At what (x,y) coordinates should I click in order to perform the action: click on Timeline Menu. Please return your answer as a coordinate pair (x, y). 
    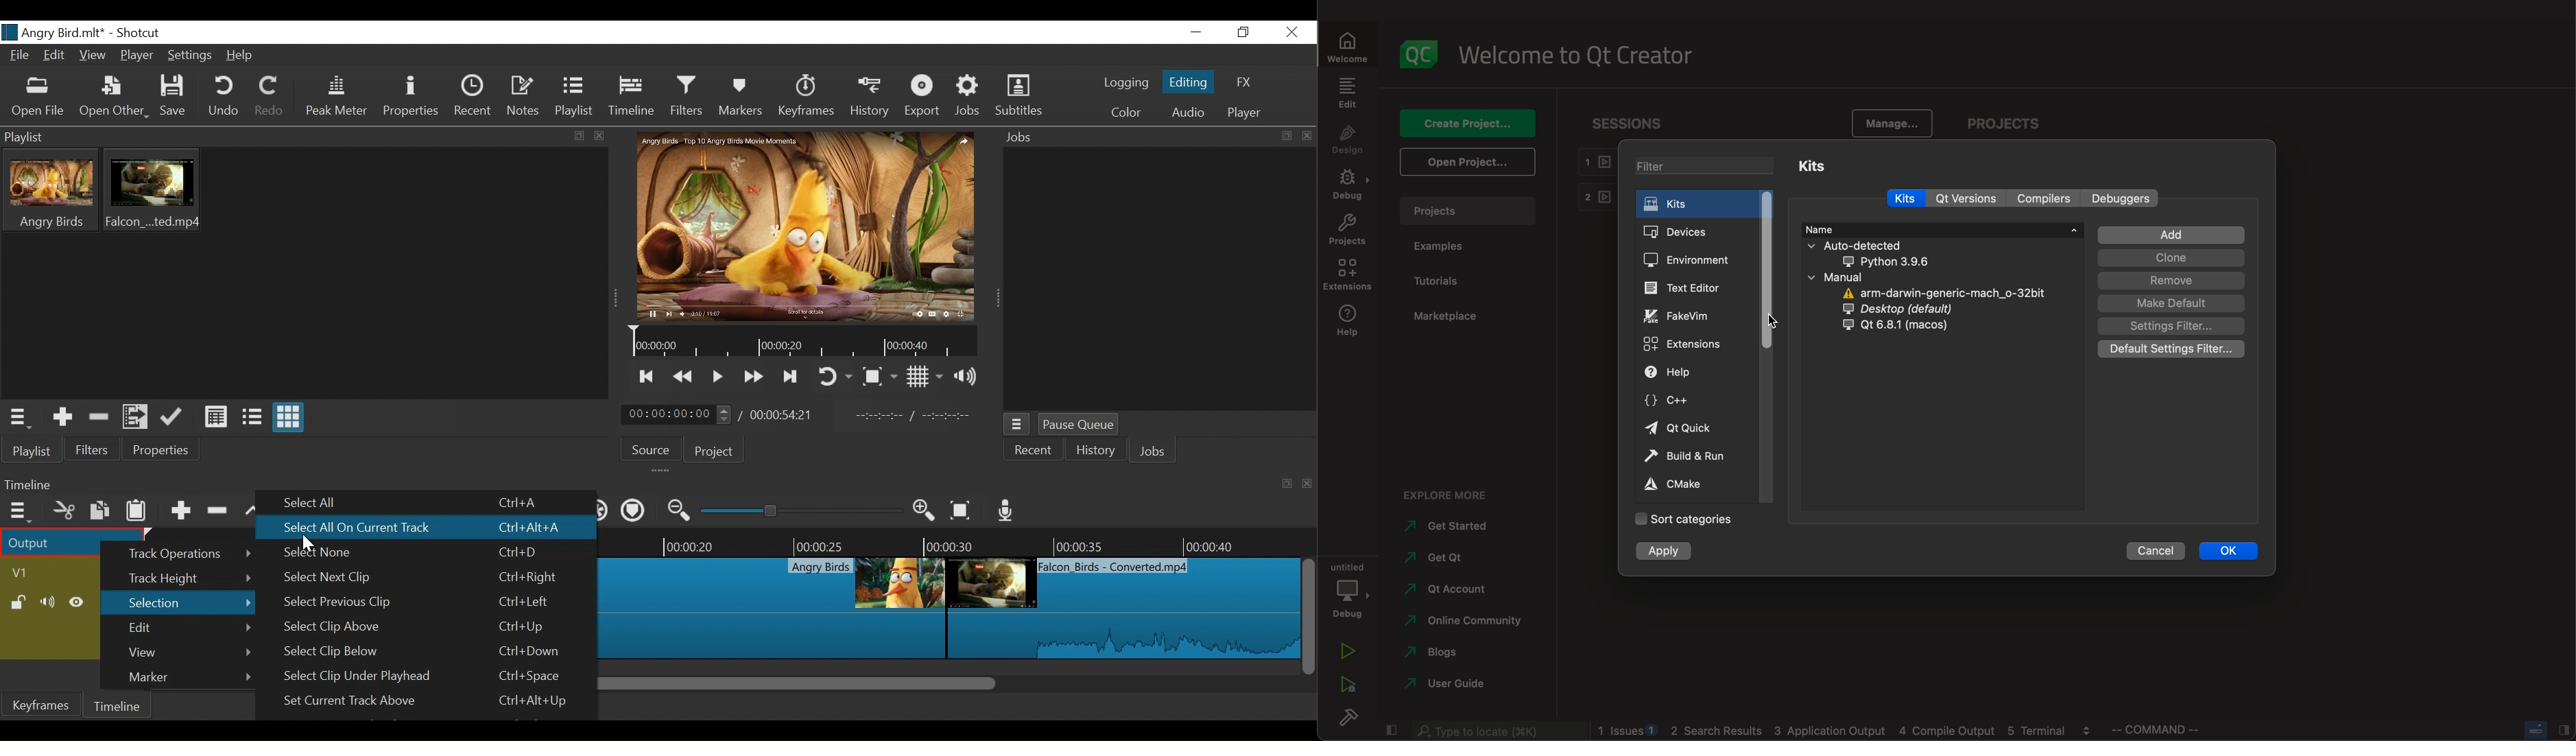
    Looking at the image, I should click on (20, 511).